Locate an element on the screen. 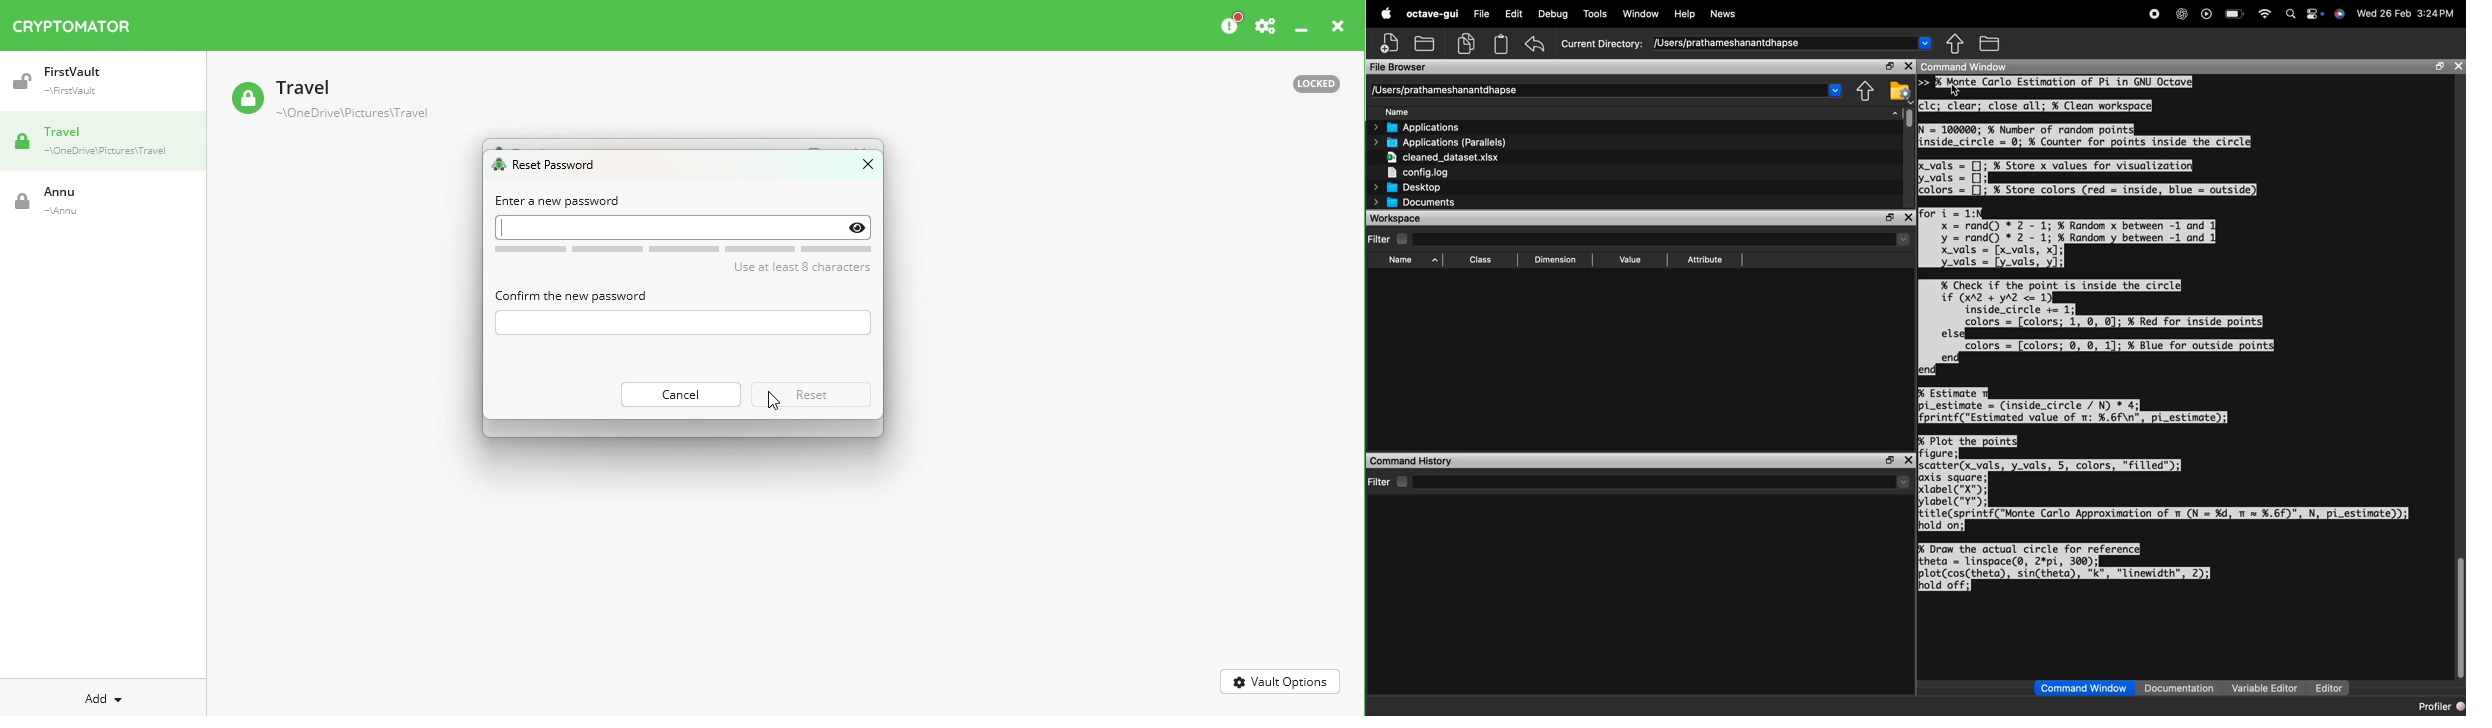  Confirm the new password is located at coordinates (570, 295).